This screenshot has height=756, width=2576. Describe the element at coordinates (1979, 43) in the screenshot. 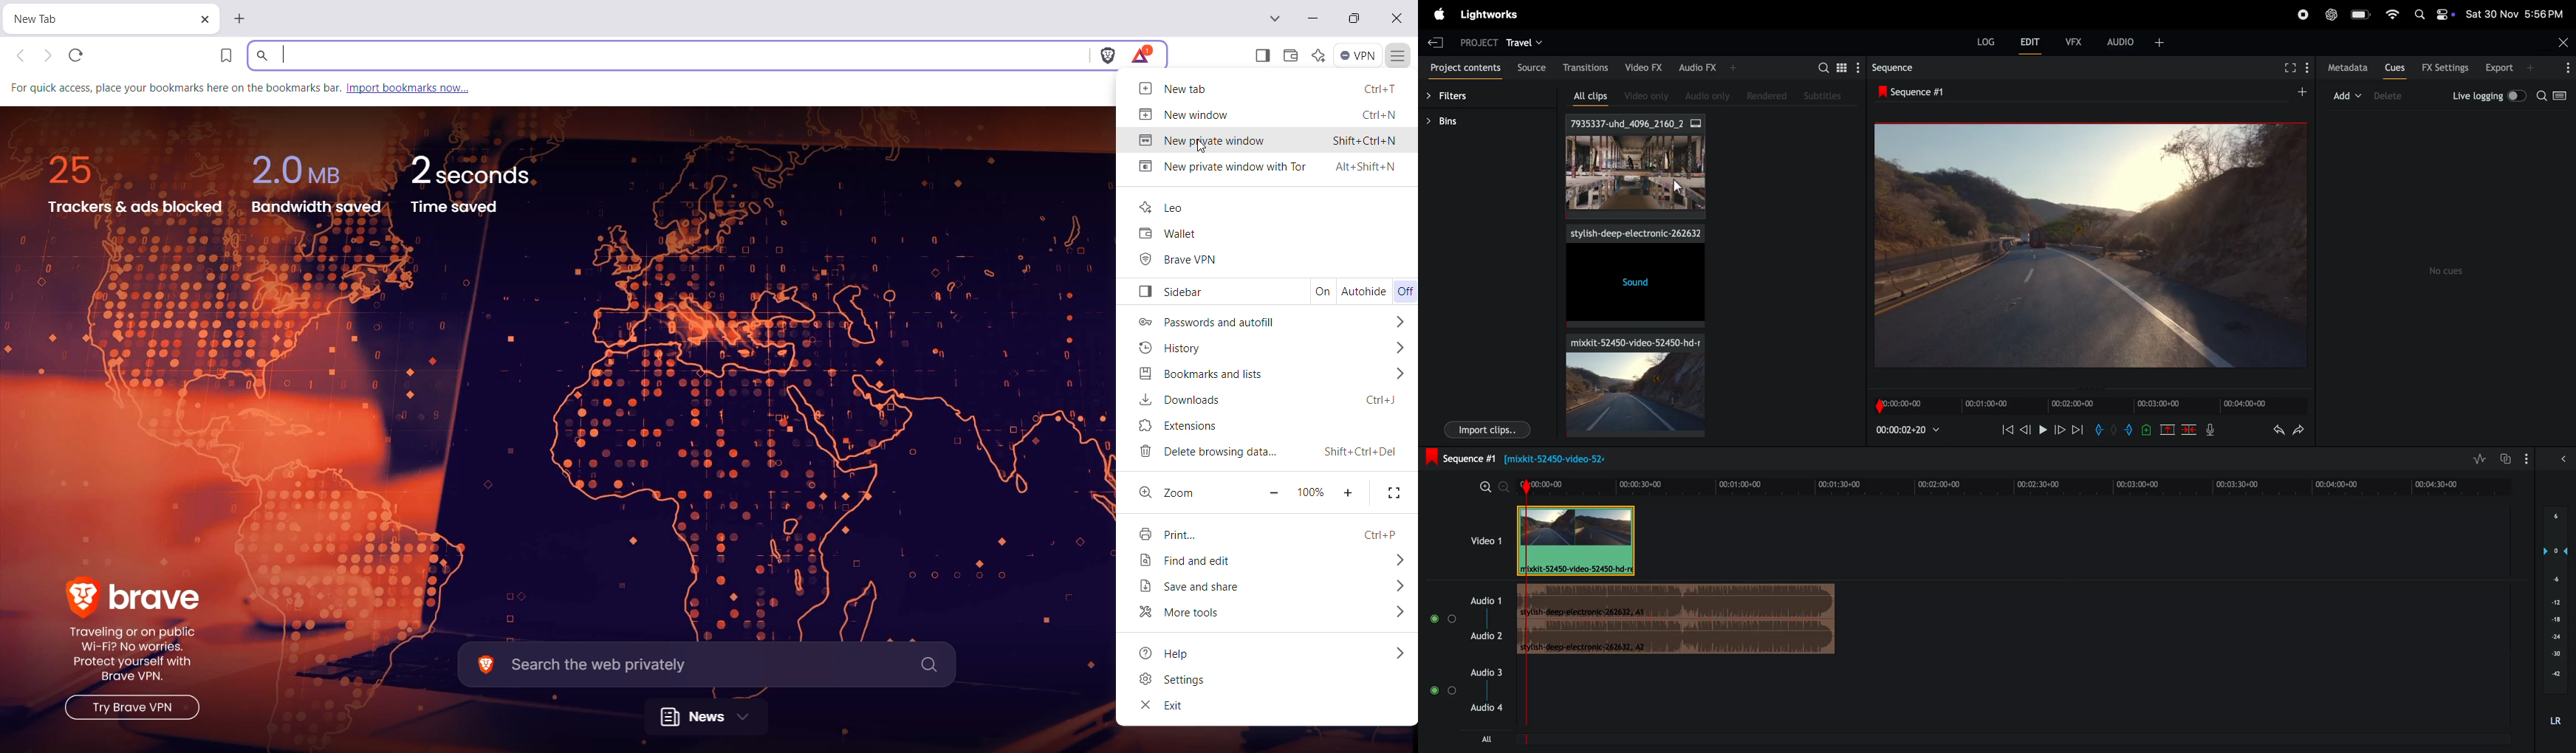

I see `log` at that location.